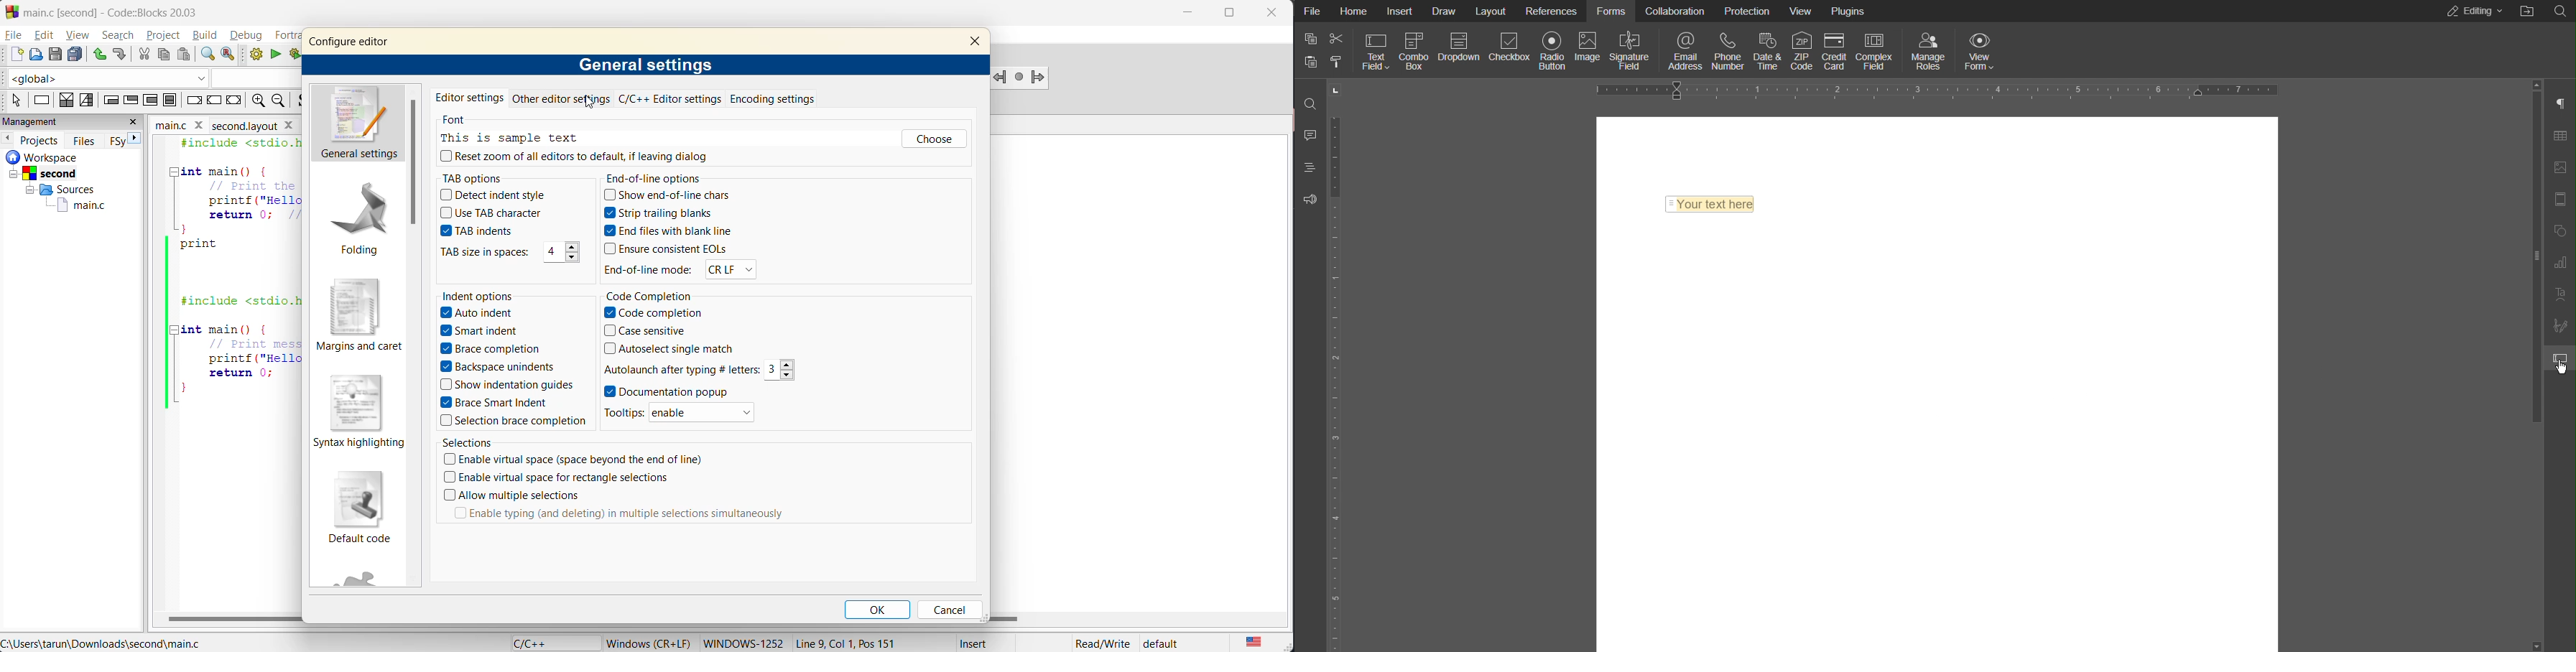 This screenshot has height=672, width=2576. I want to click on view, so click(81, 35).